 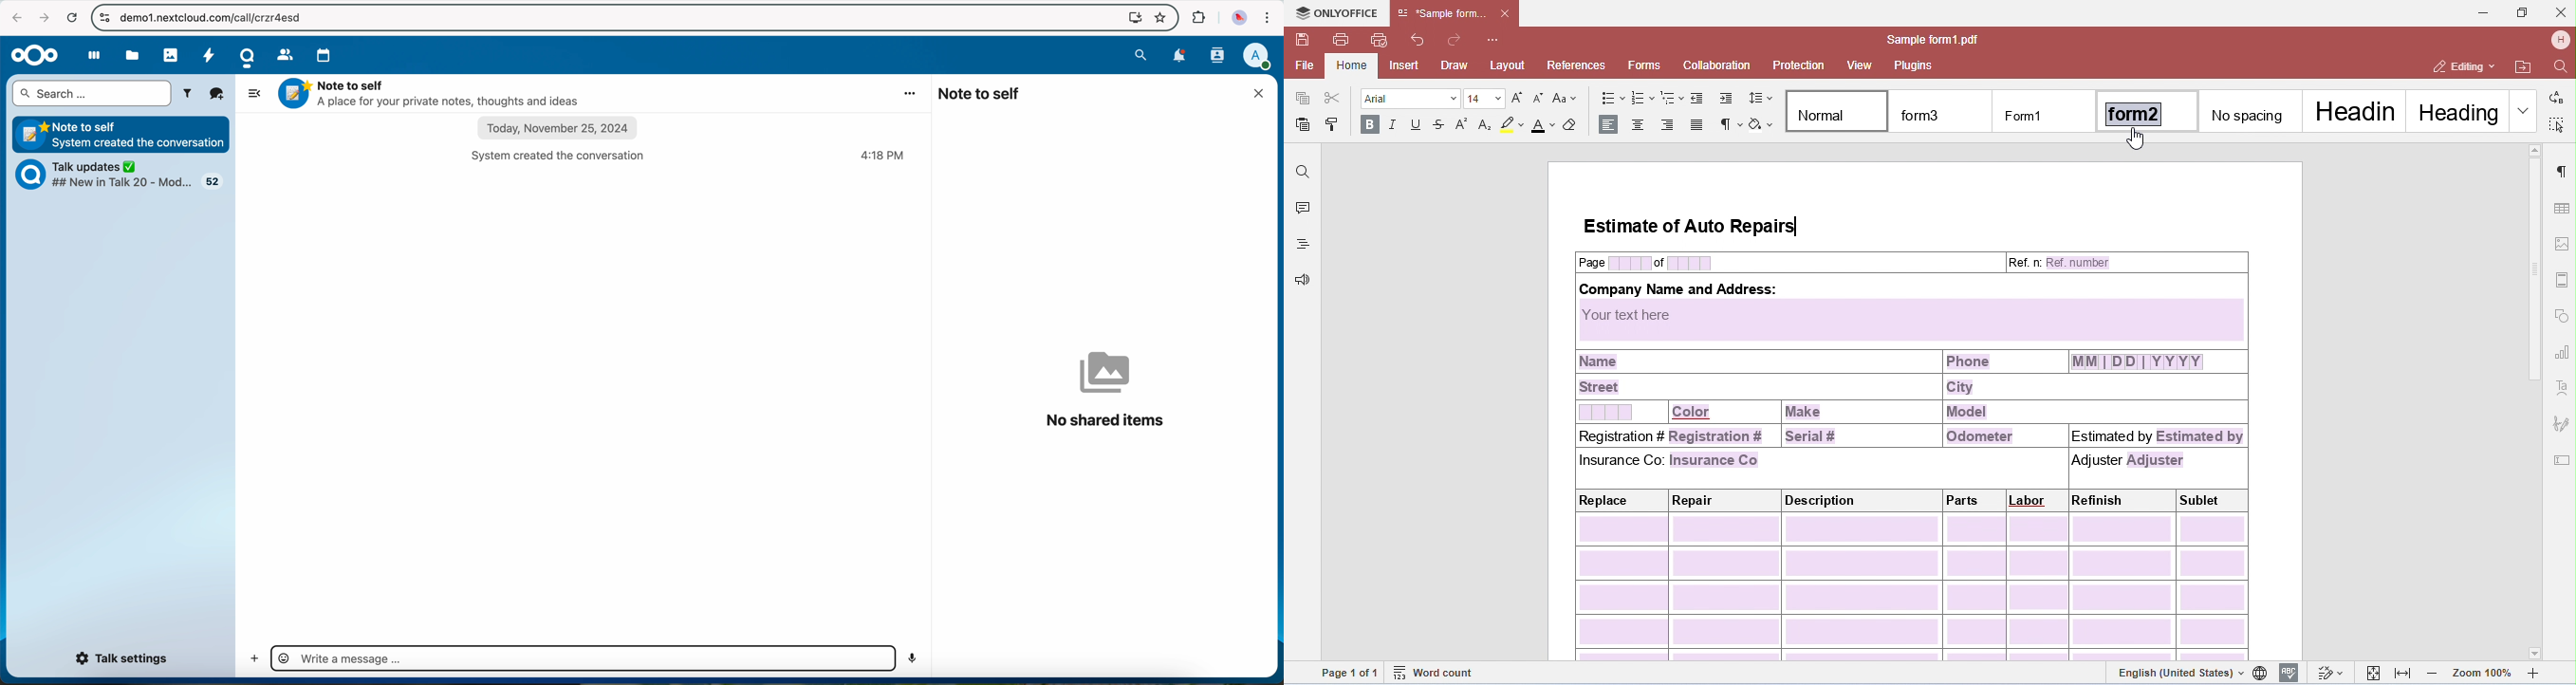 What do you see at coordinates (1263, 94) in the screenshot?
I see `close window` at bounding box center [1263, 94].